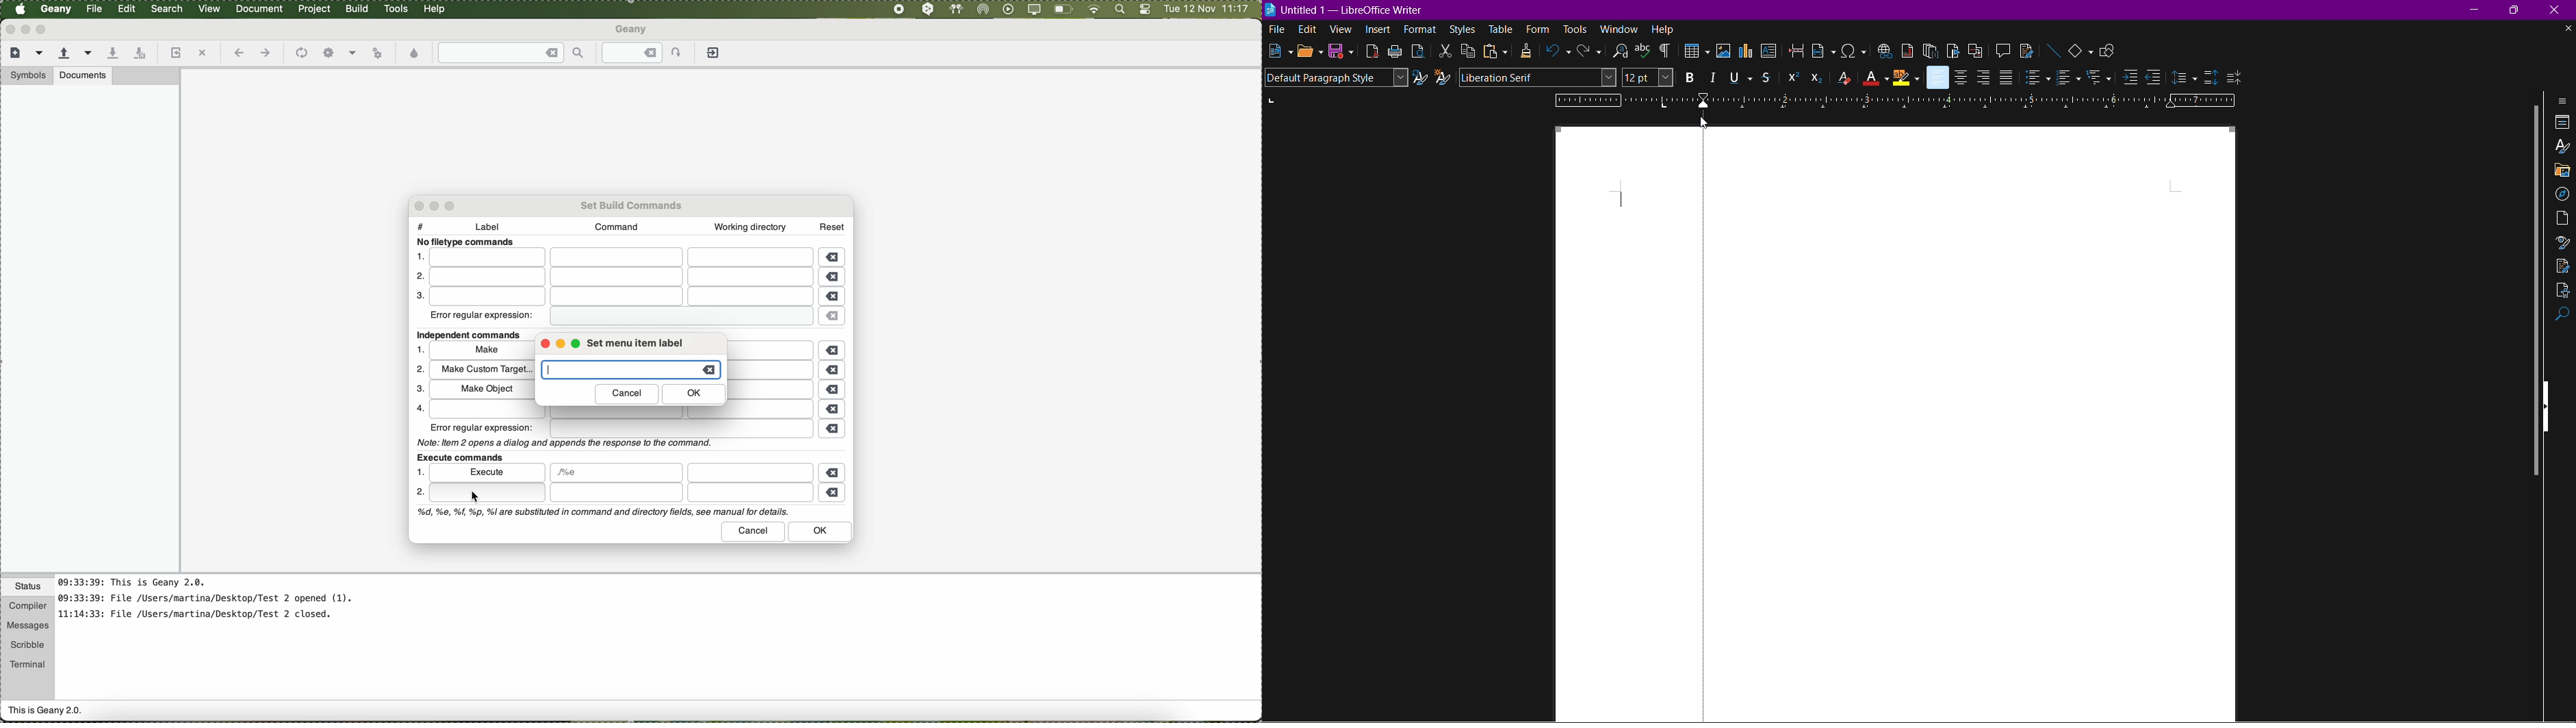 Image resolution: width=2576 pixels, height=728 pixels. Describe the element at coordinates (1463, 30) in the screenshot. I see `Styles` at that location.